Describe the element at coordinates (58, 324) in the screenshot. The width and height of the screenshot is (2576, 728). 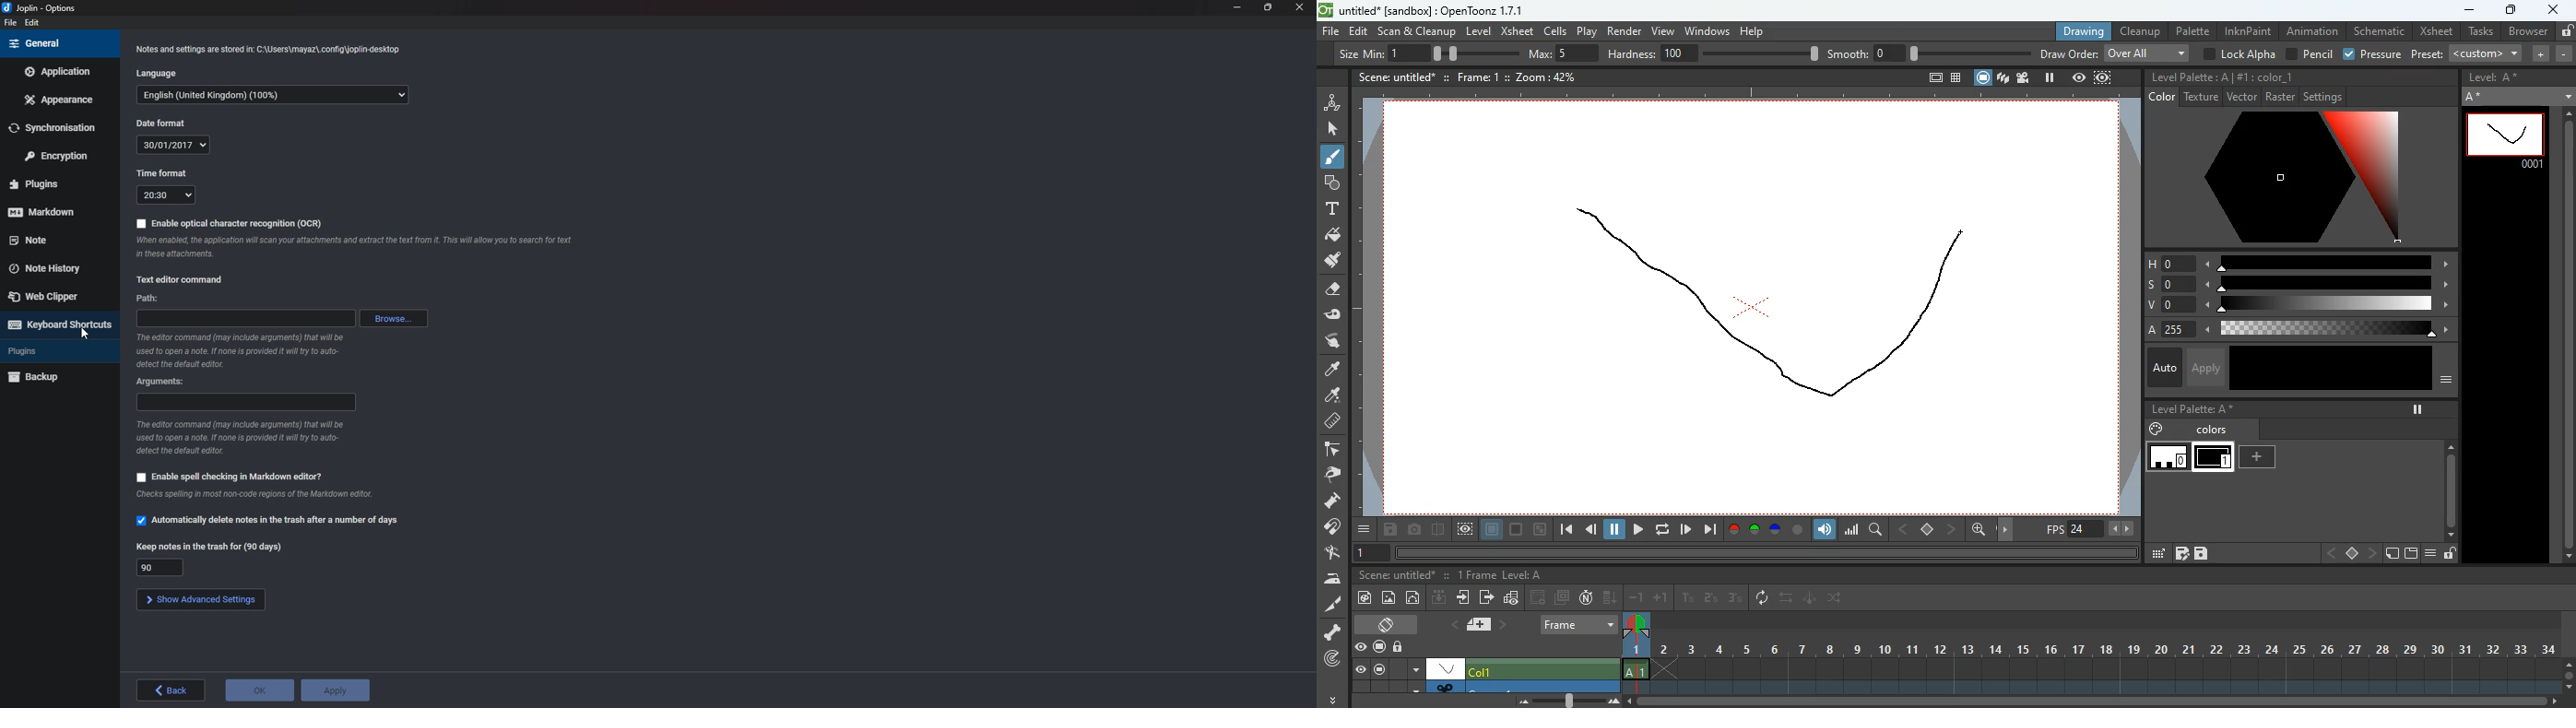
I see `Keyboard shortcuts` at that location.